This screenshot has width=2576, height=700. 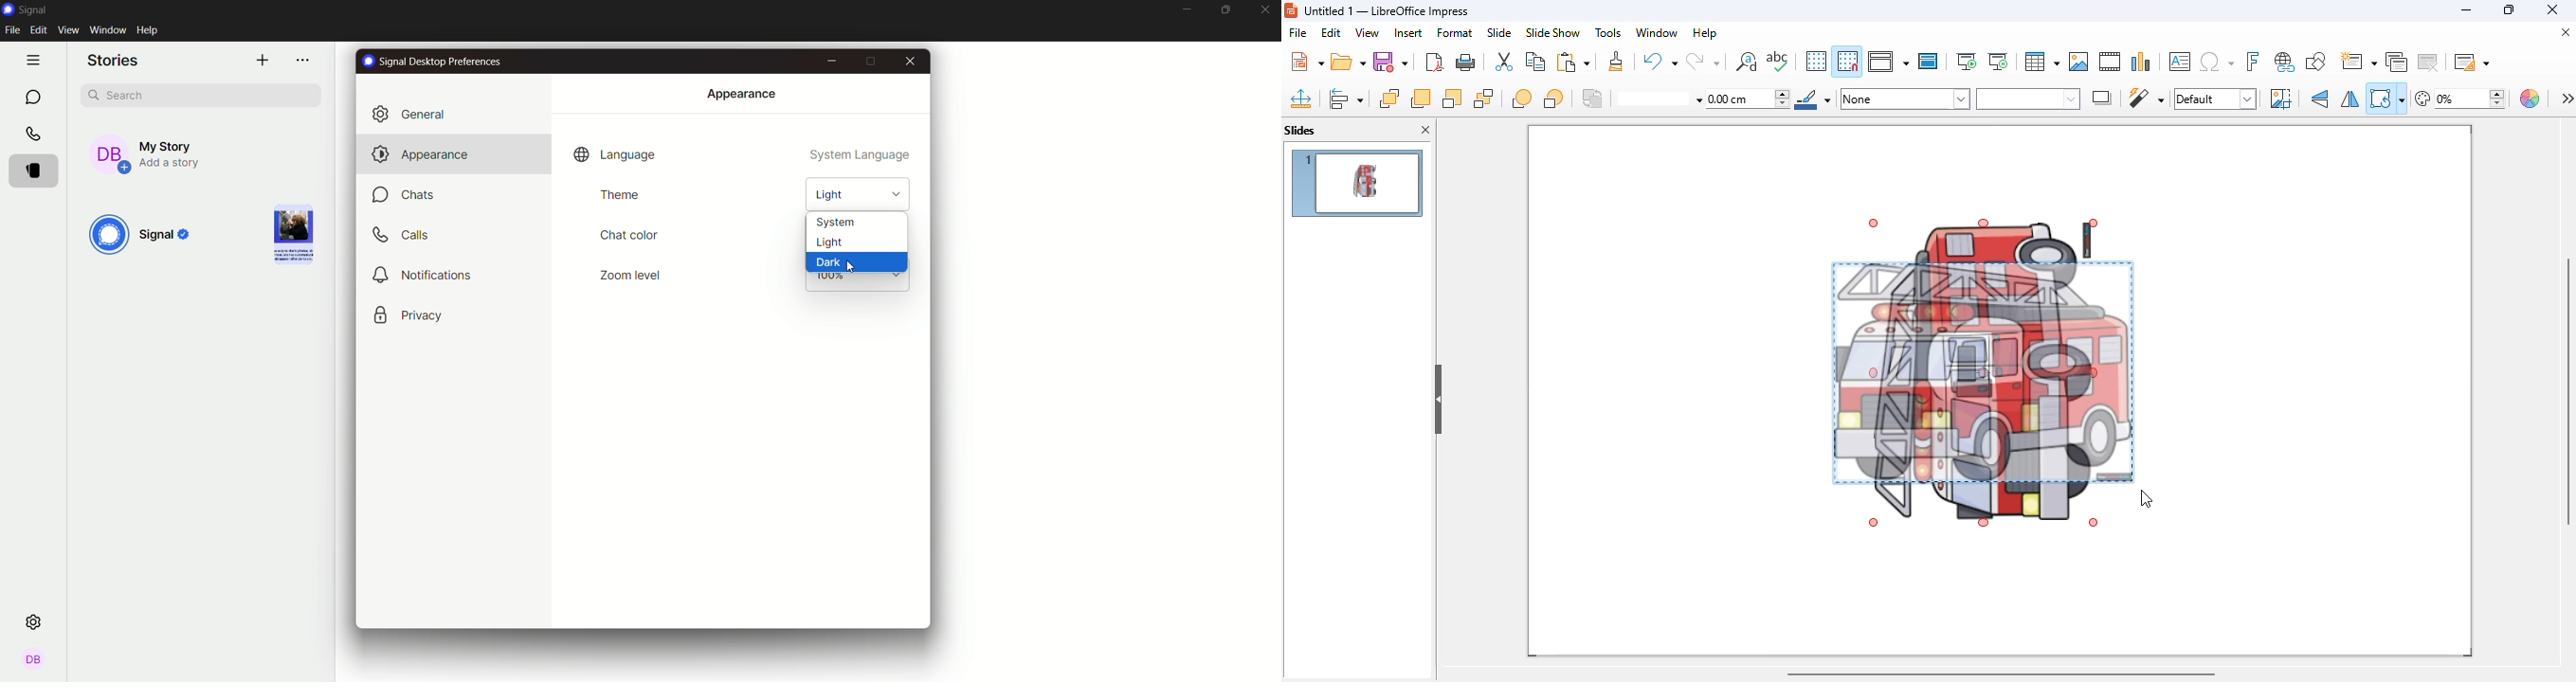 What do you see at coordinates (2386, 99) in the screenshot?
I see `transformations` at bounding box center [2386, 99].